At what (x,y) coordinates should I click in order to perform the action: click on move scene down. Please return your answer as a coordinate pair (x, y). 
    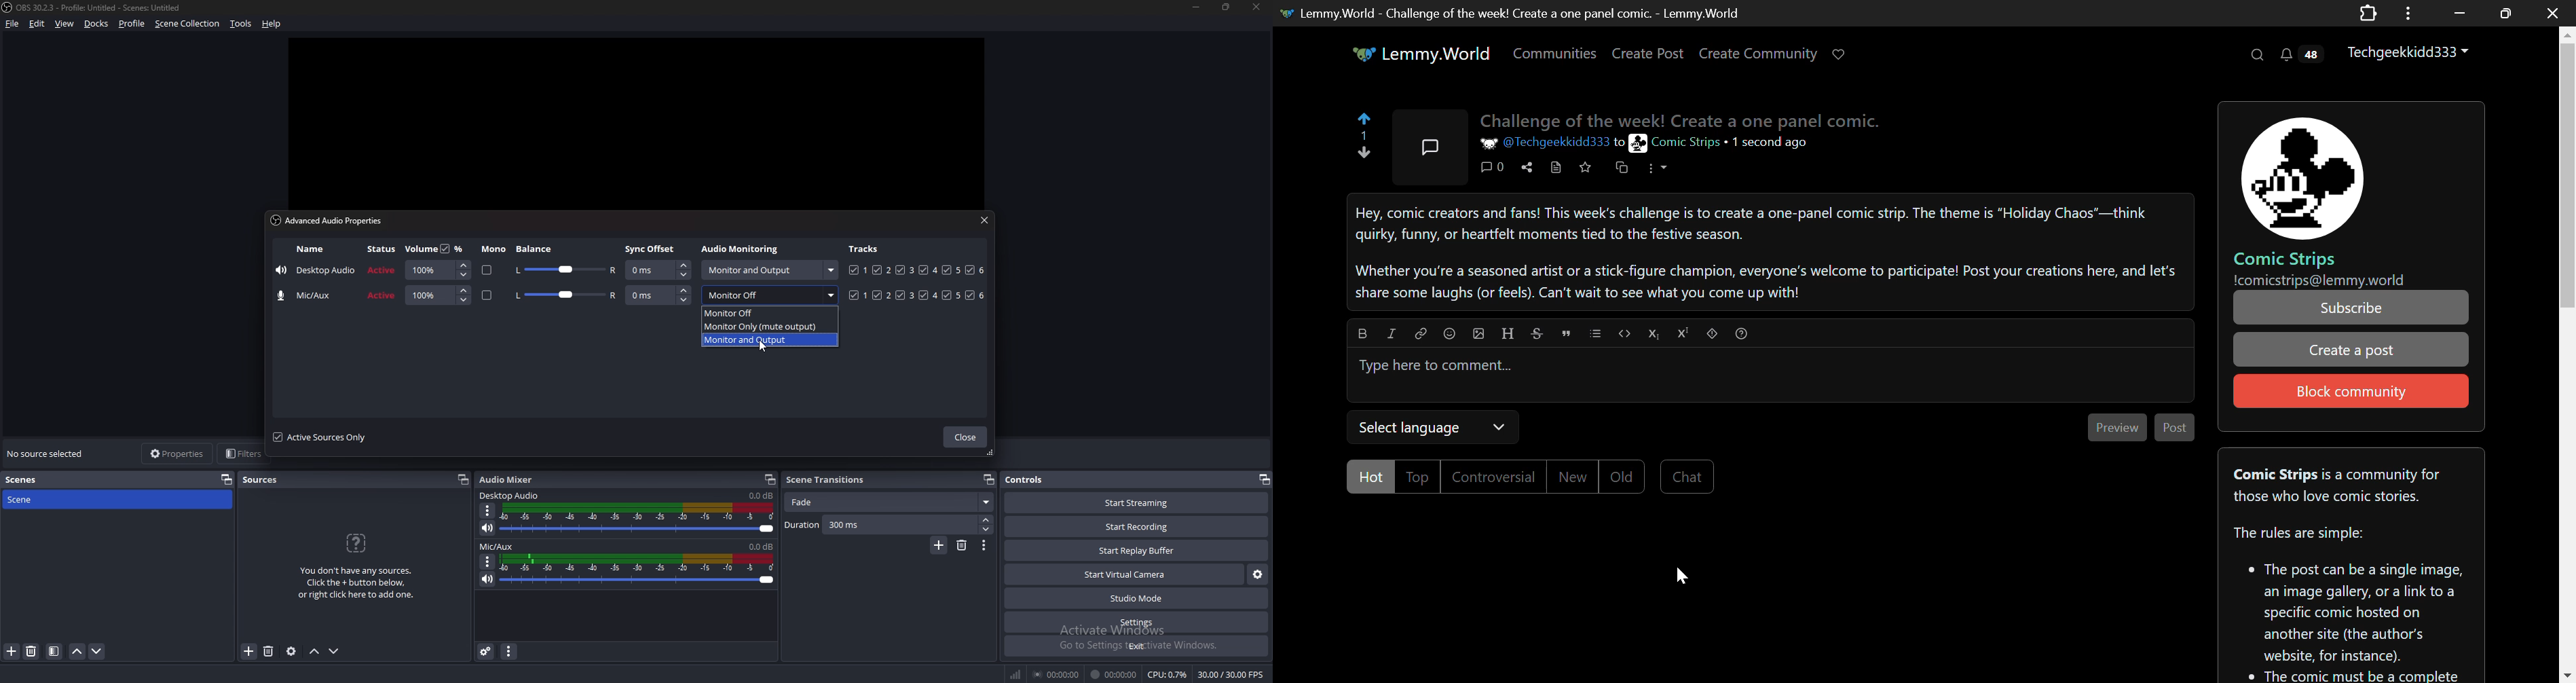
    Looking at the image, I should click on (97, 651).